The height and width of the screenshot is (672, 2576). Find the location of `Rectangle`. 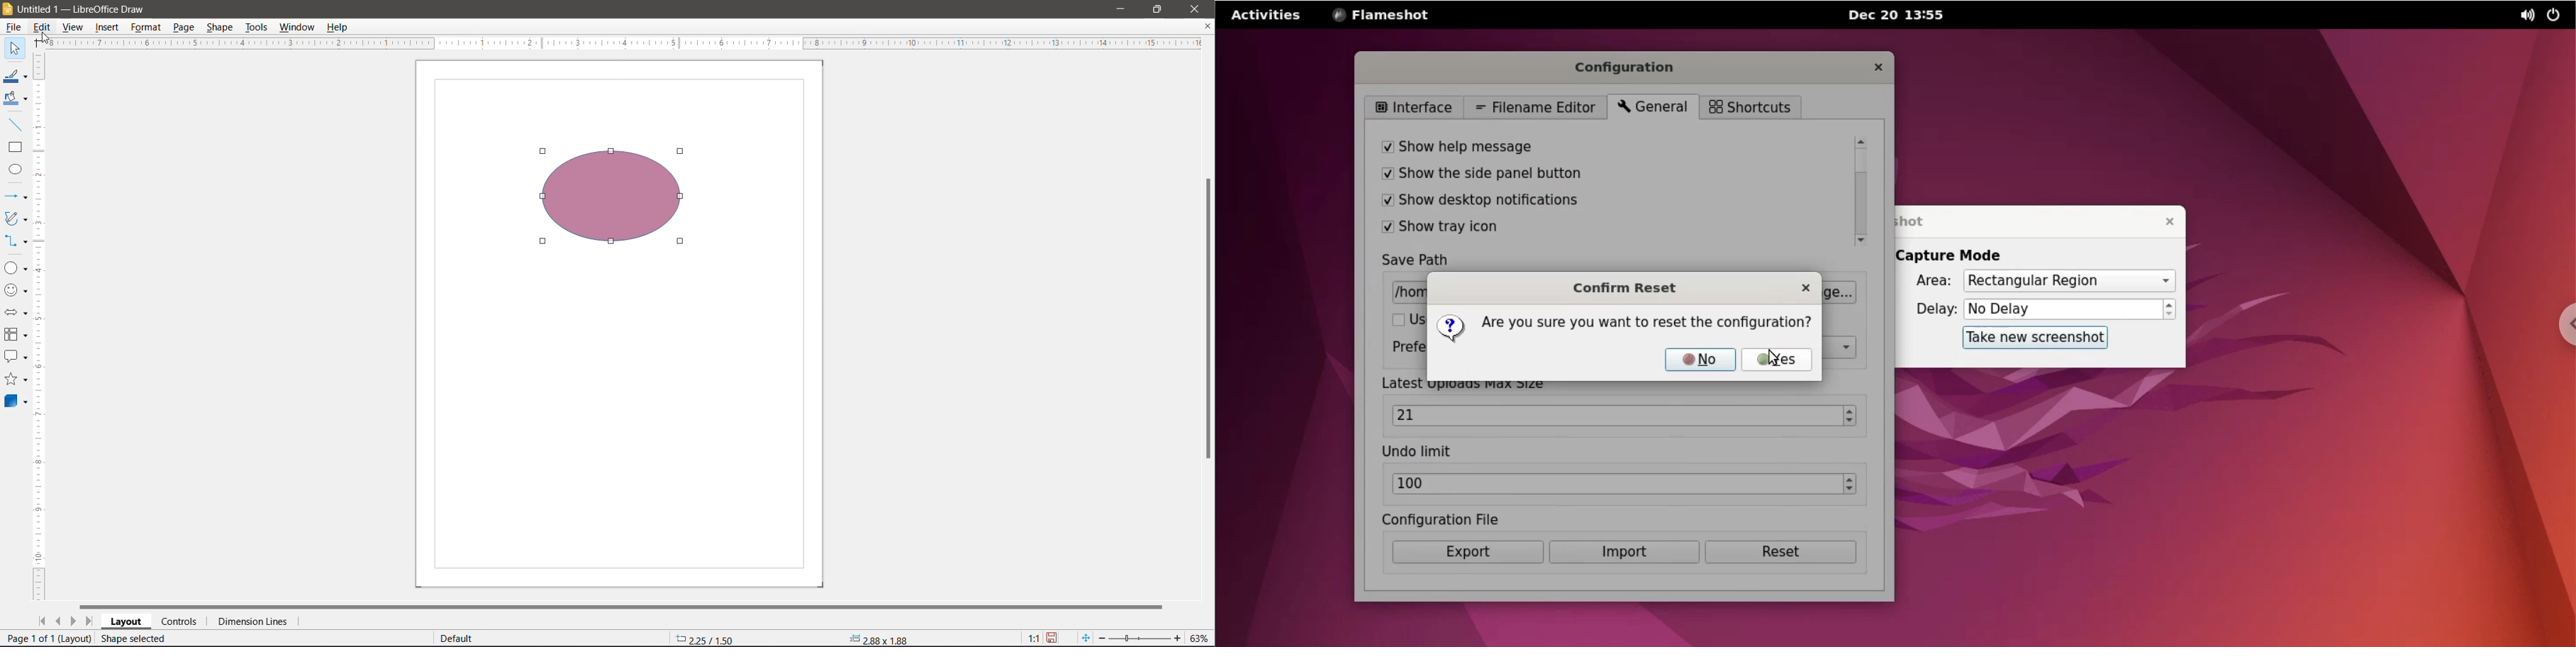

Rectangle is located at coordinates (15, 148).